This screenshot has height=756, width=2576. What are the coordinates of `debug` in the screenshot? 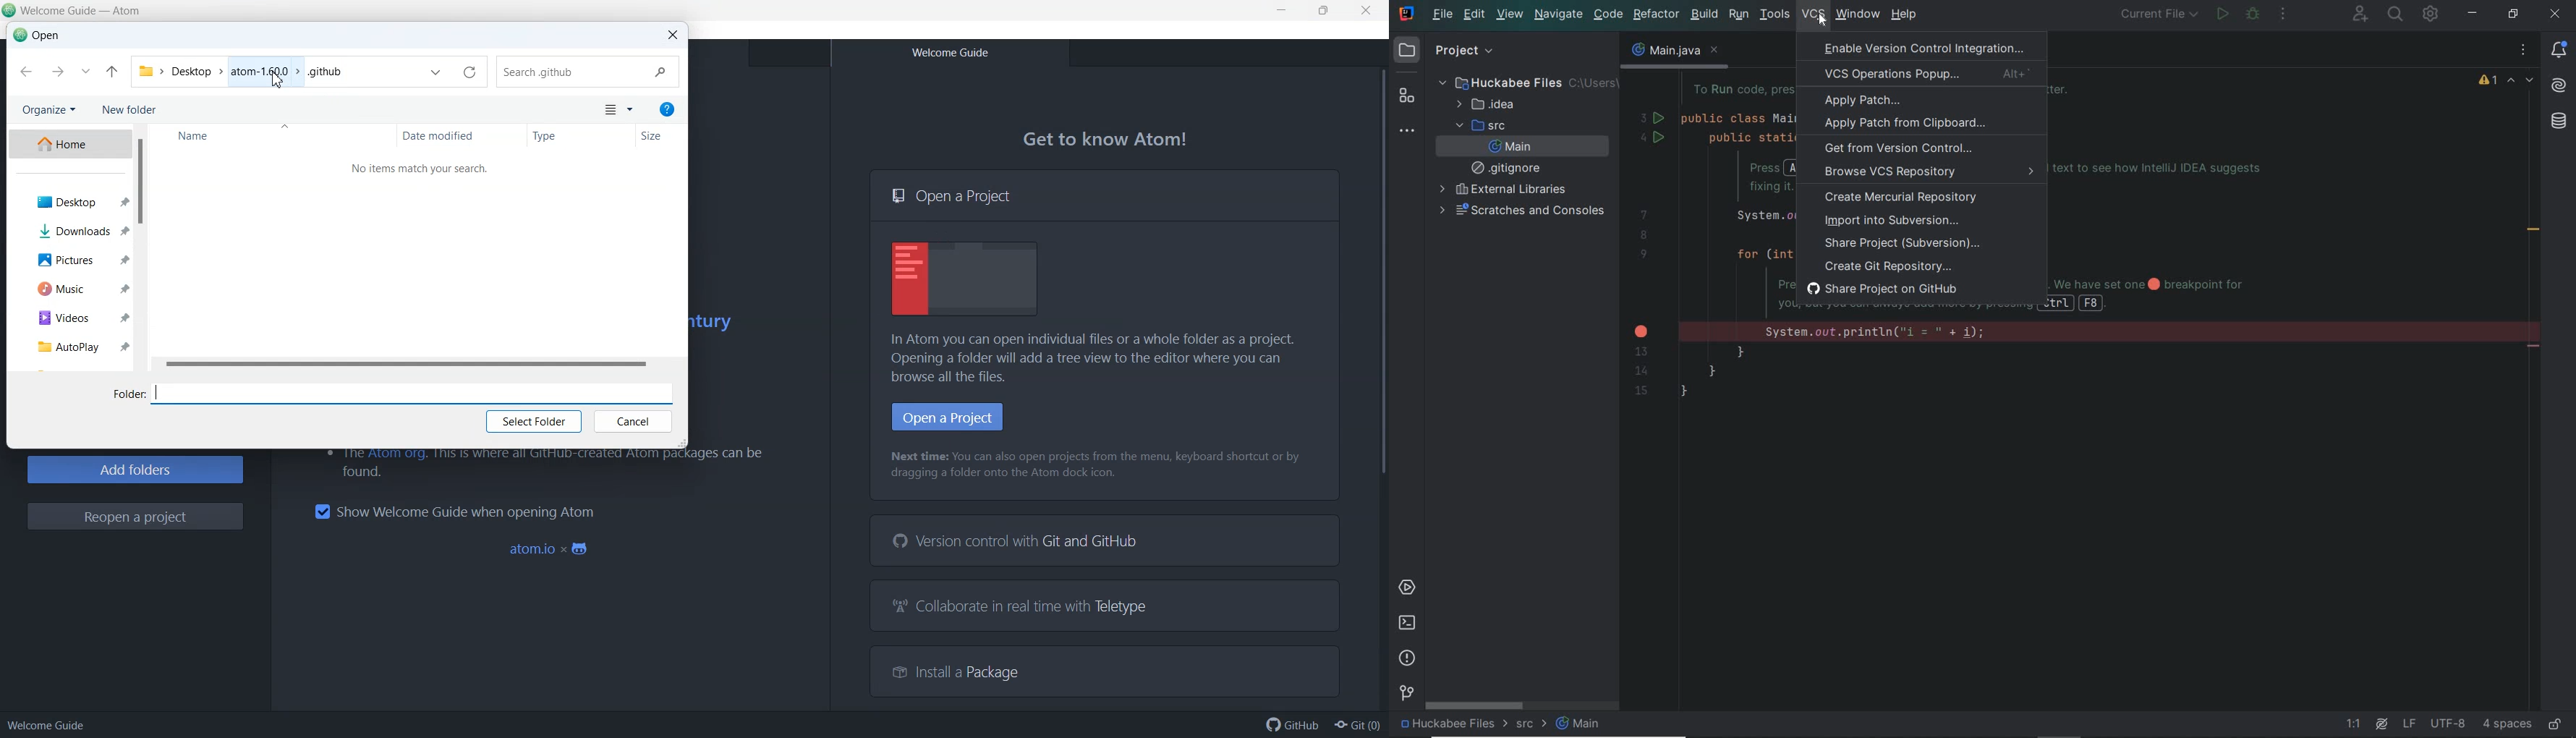 It's located at (2253, 16).